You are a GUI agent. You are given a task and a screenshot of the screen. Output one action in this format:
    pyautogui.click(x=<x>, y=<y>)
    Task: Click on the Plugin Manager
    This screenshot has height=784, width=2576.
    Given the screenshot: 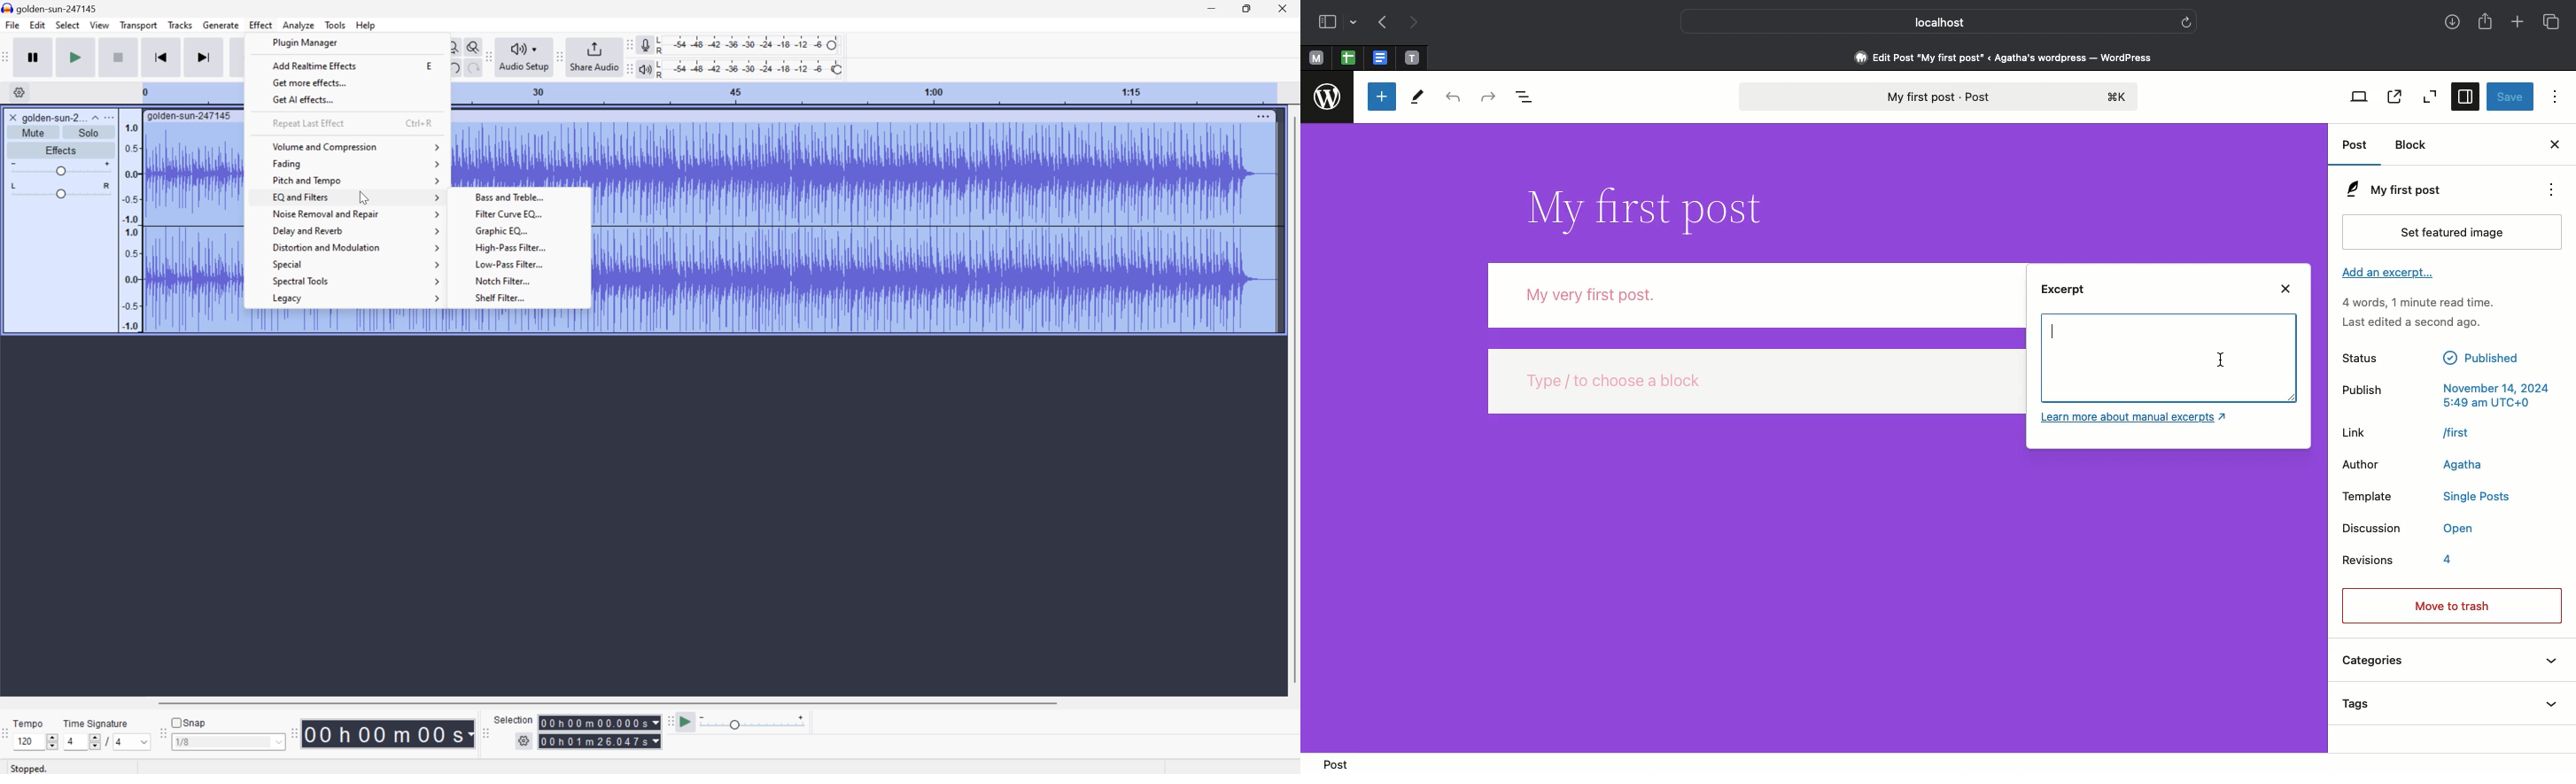 What is the action you would take?
    pyautogui.click(x=308, y=42)
    